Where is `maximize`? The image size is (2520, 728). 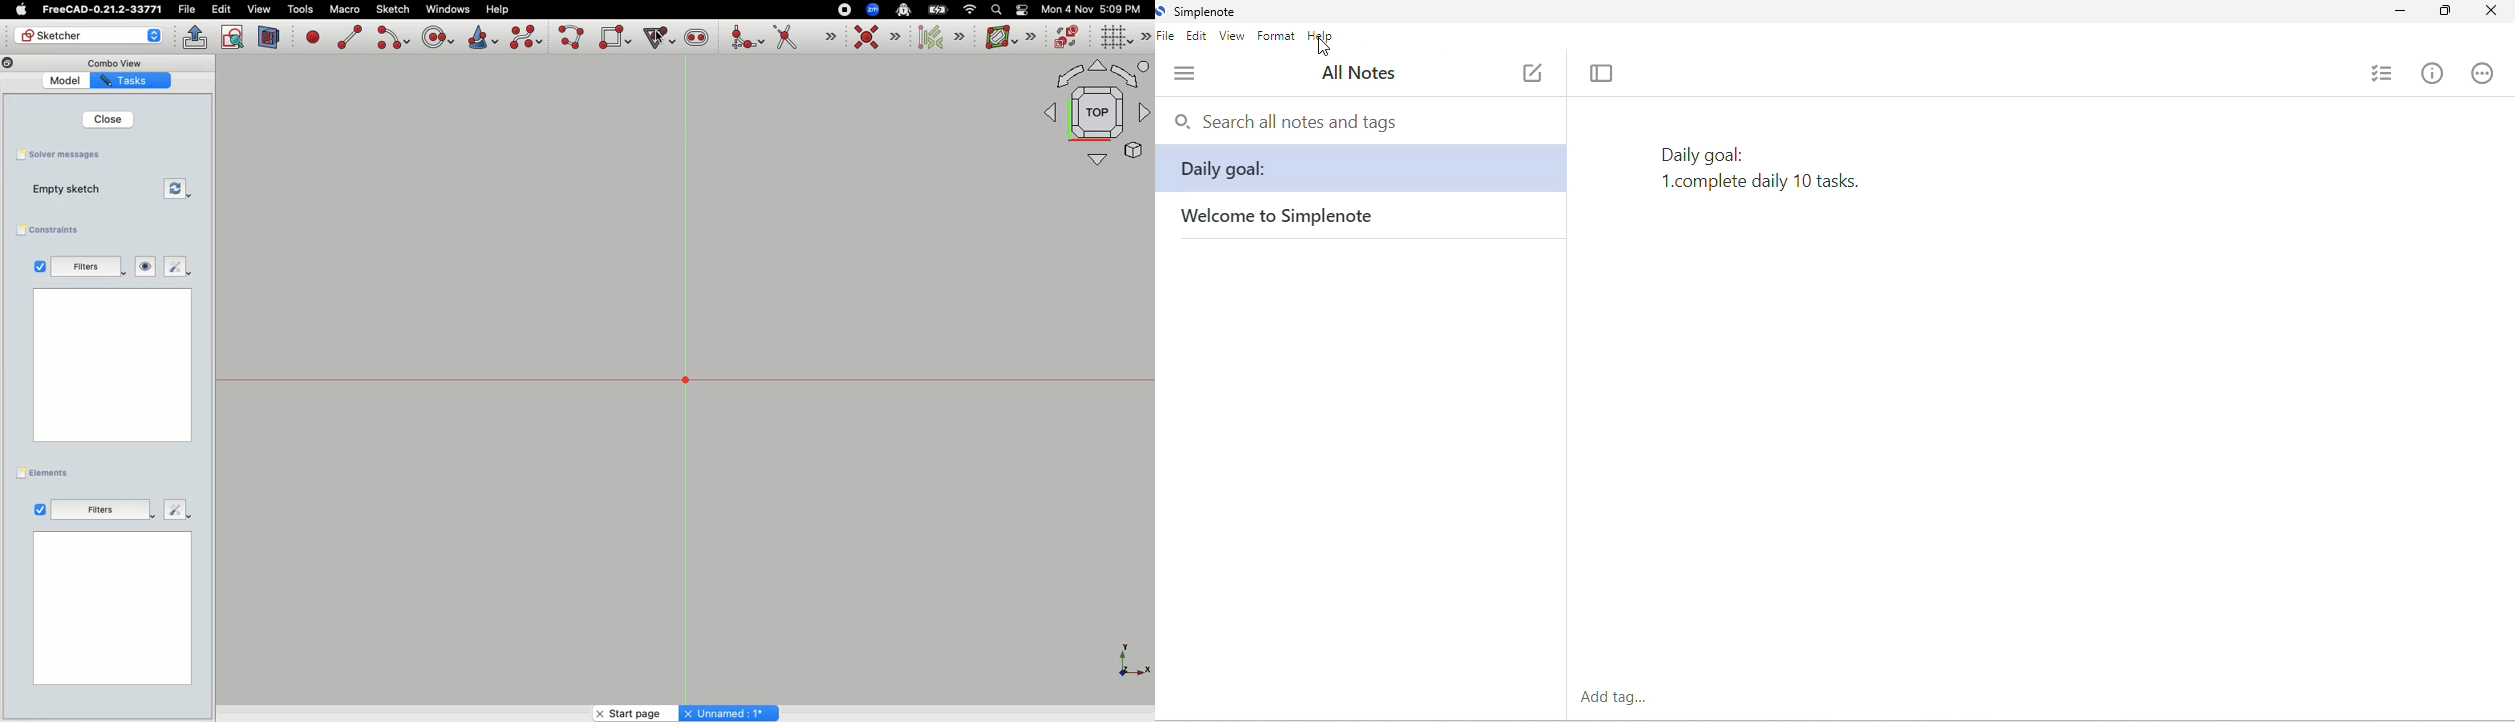
maximize is located at coordinates (2446, 13).